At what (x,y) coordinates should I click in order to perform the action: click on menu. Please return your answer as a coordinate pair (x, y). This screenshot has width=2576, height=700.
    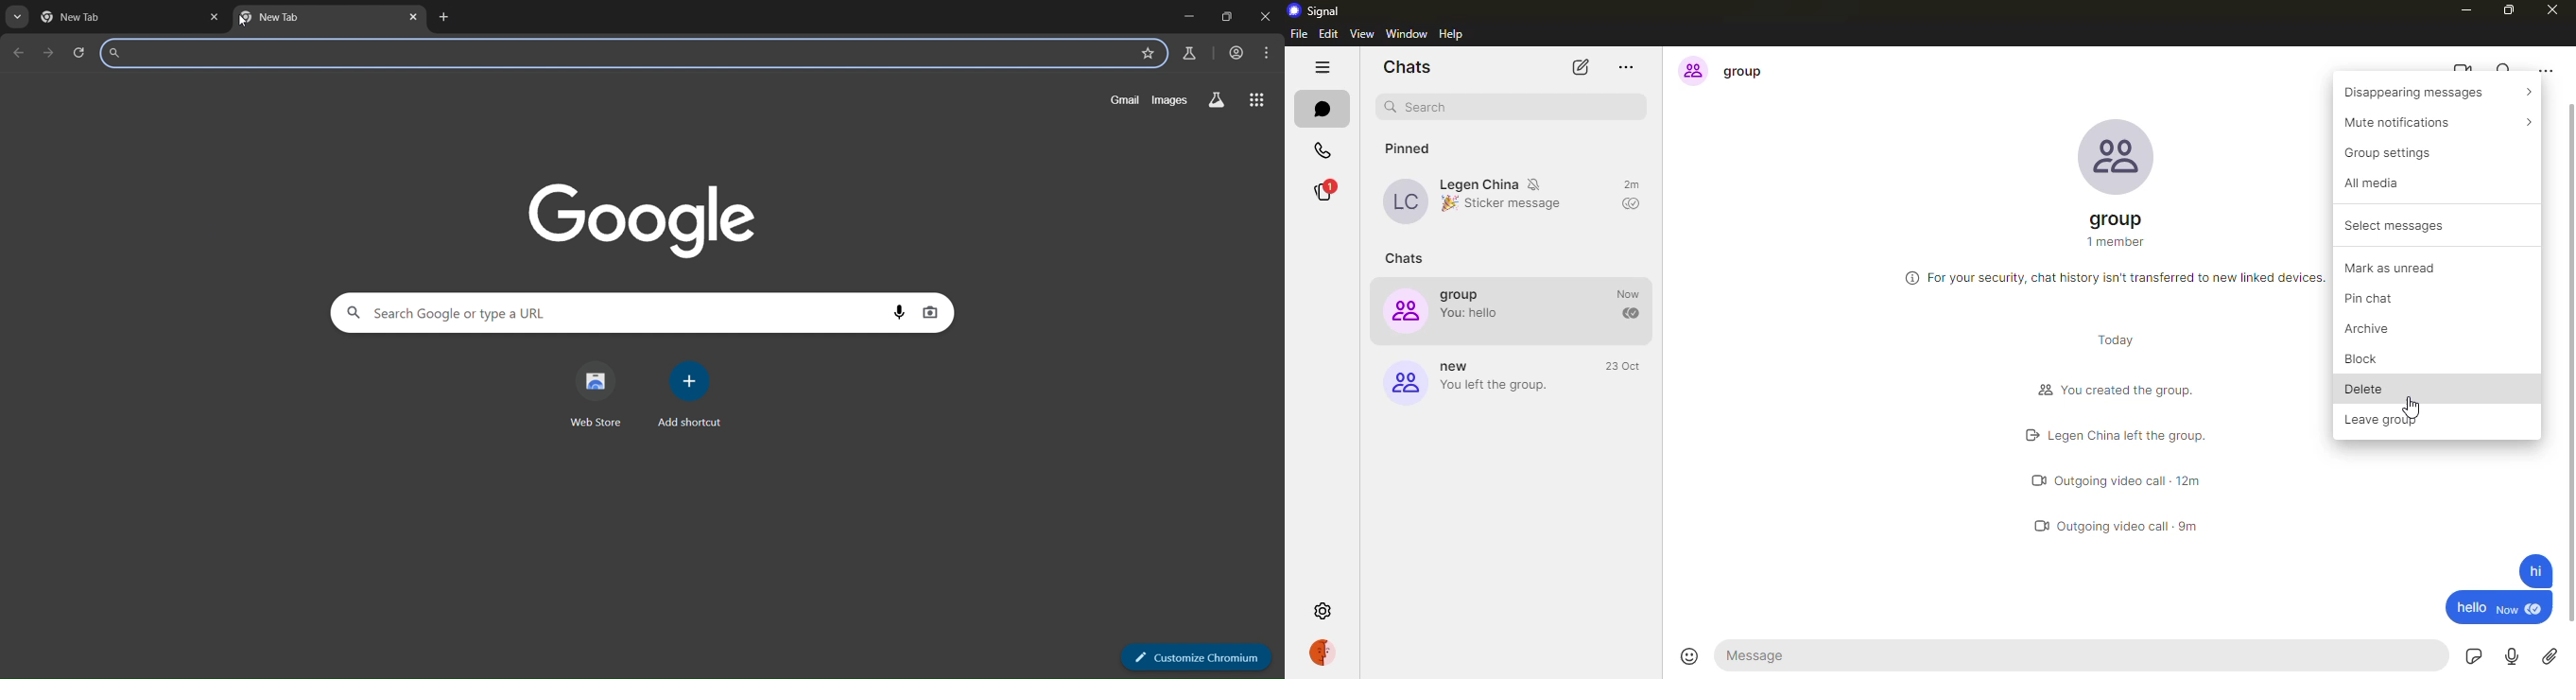
    Looking at the image, I should click on (1266, 53).